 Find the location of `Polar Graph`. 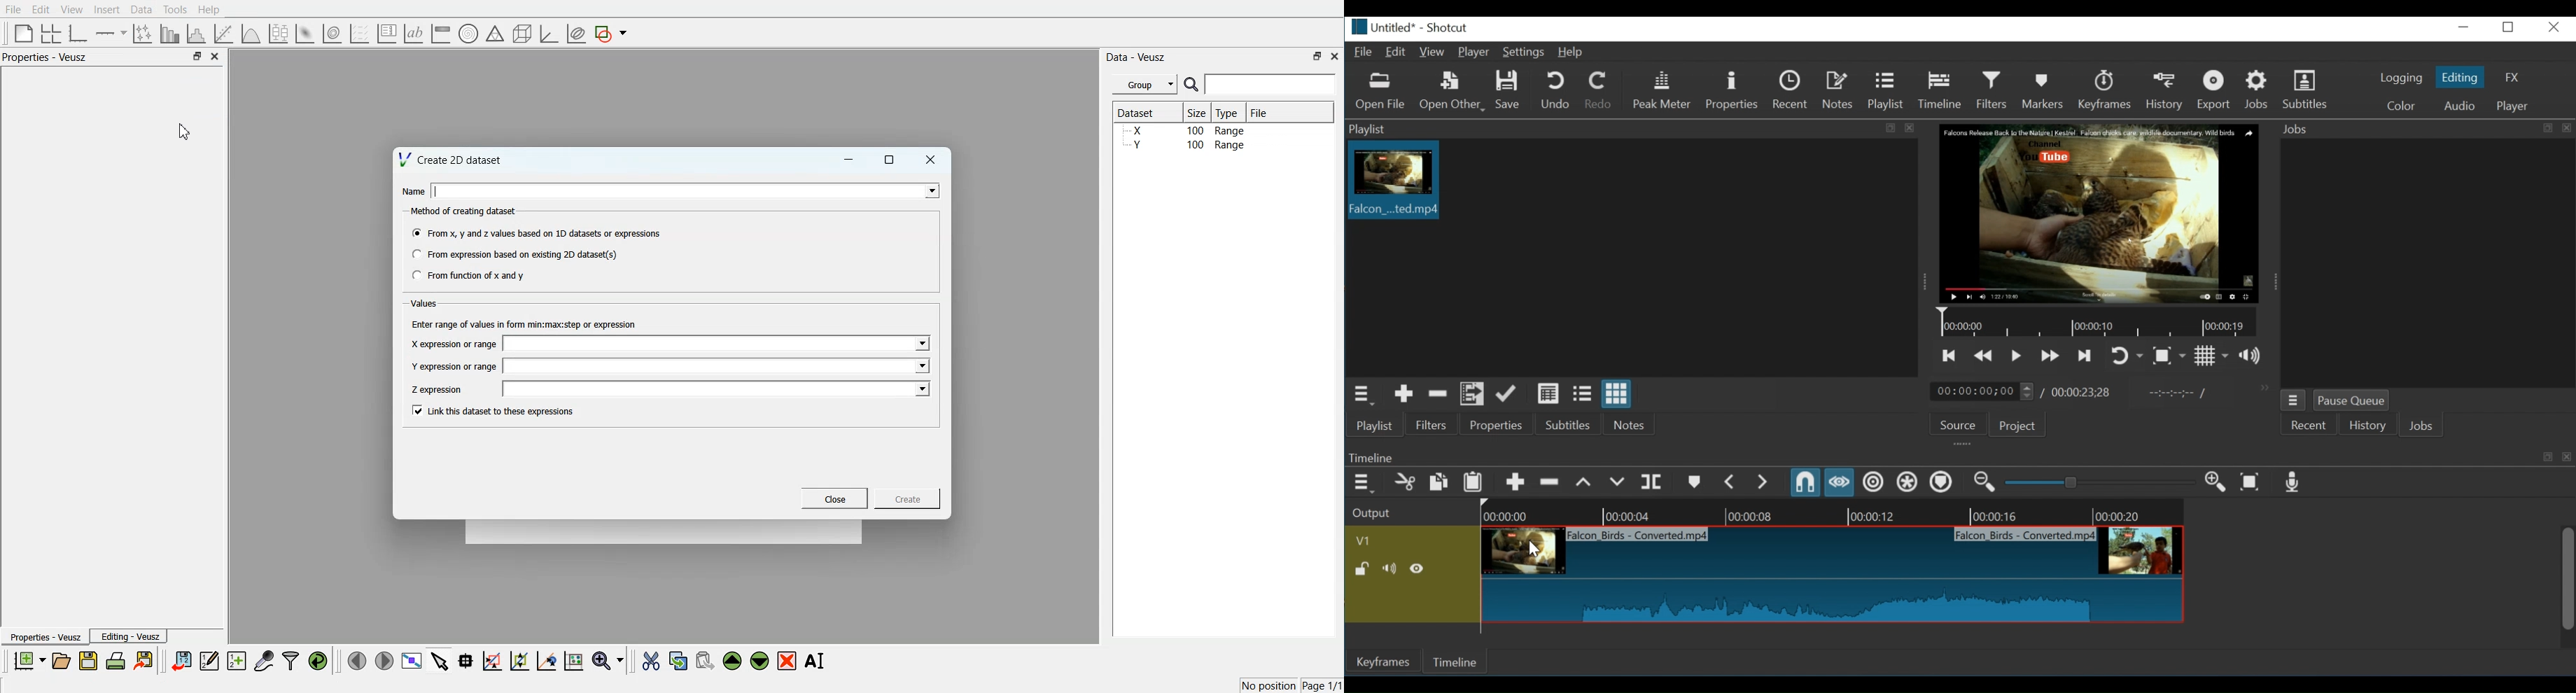

Polar Graph is located at coordinates (468, 34).